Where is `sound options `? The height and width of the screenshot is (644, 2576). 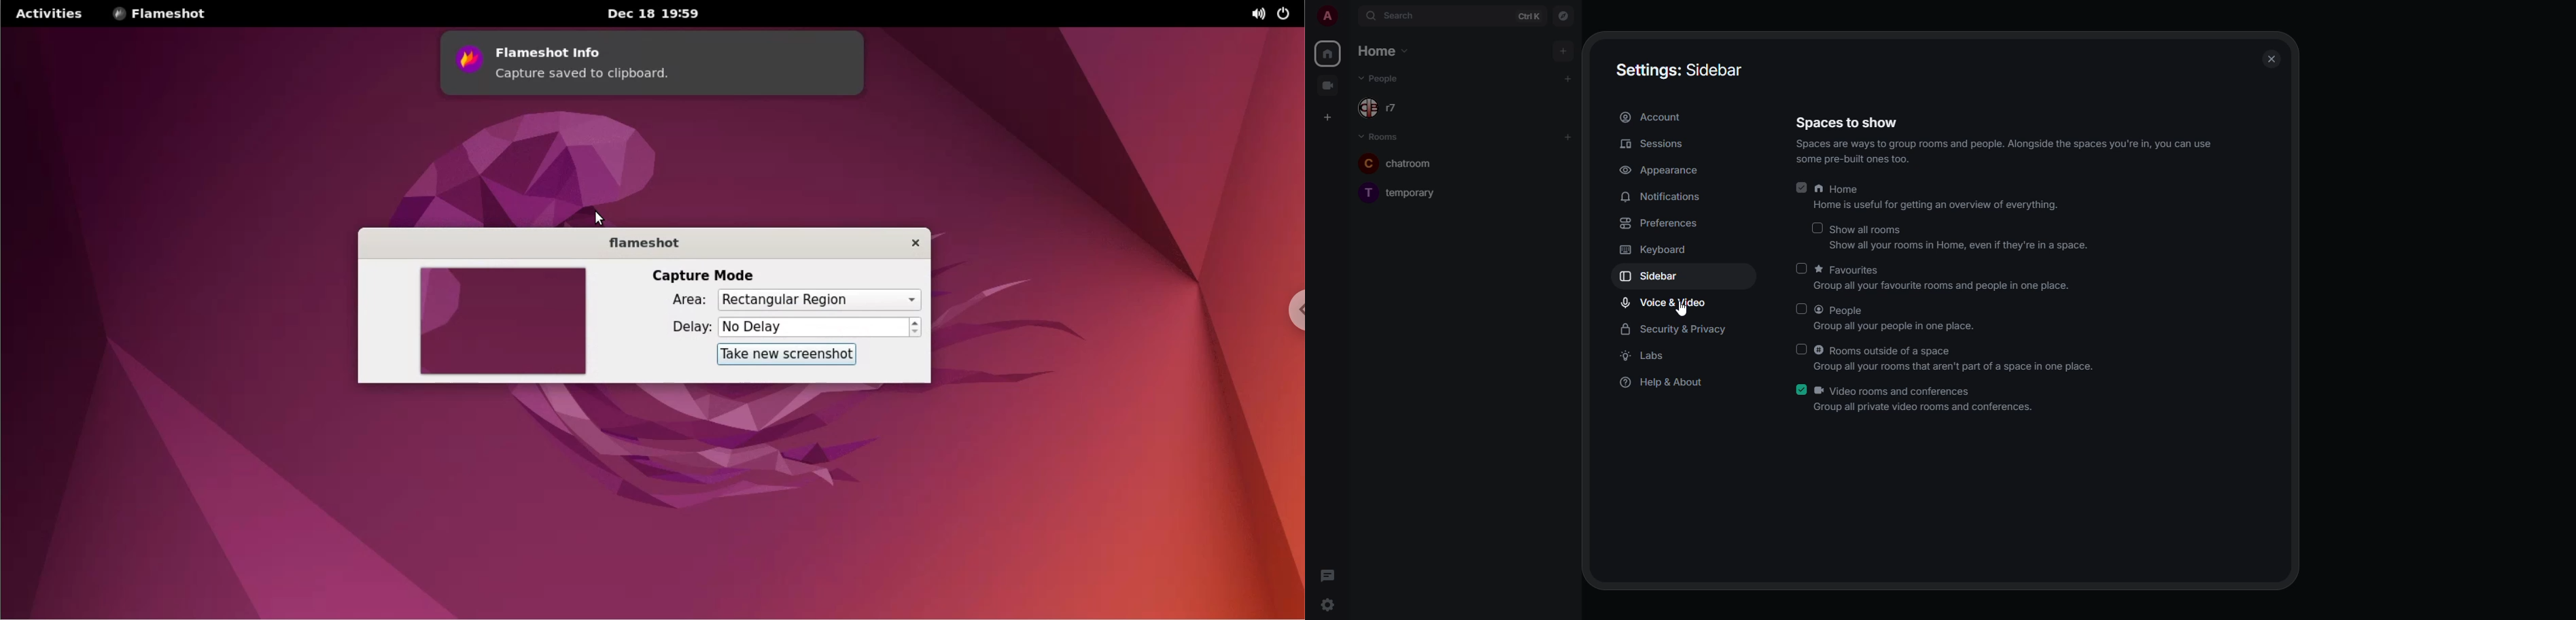 sound options  is located at coordinates (1257, 14).